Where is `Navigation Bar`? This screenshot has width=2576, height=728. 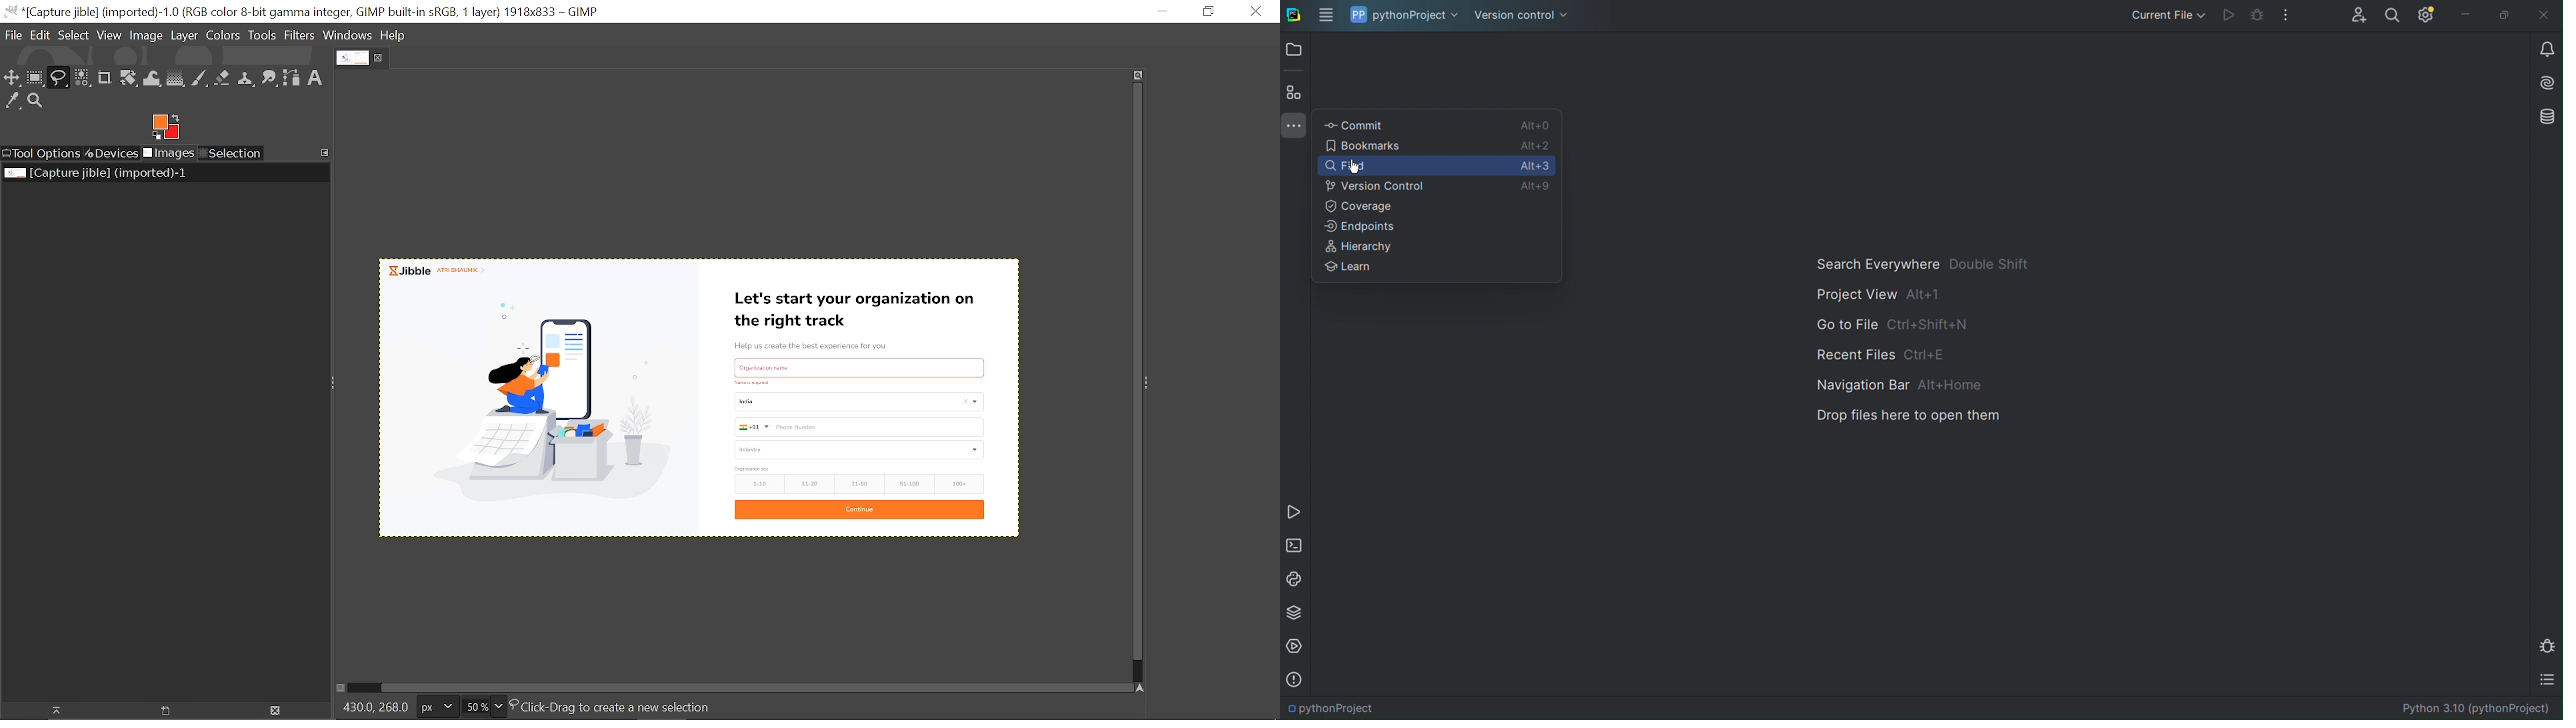
Navigation Bar is located at coordinates (1895, 382).